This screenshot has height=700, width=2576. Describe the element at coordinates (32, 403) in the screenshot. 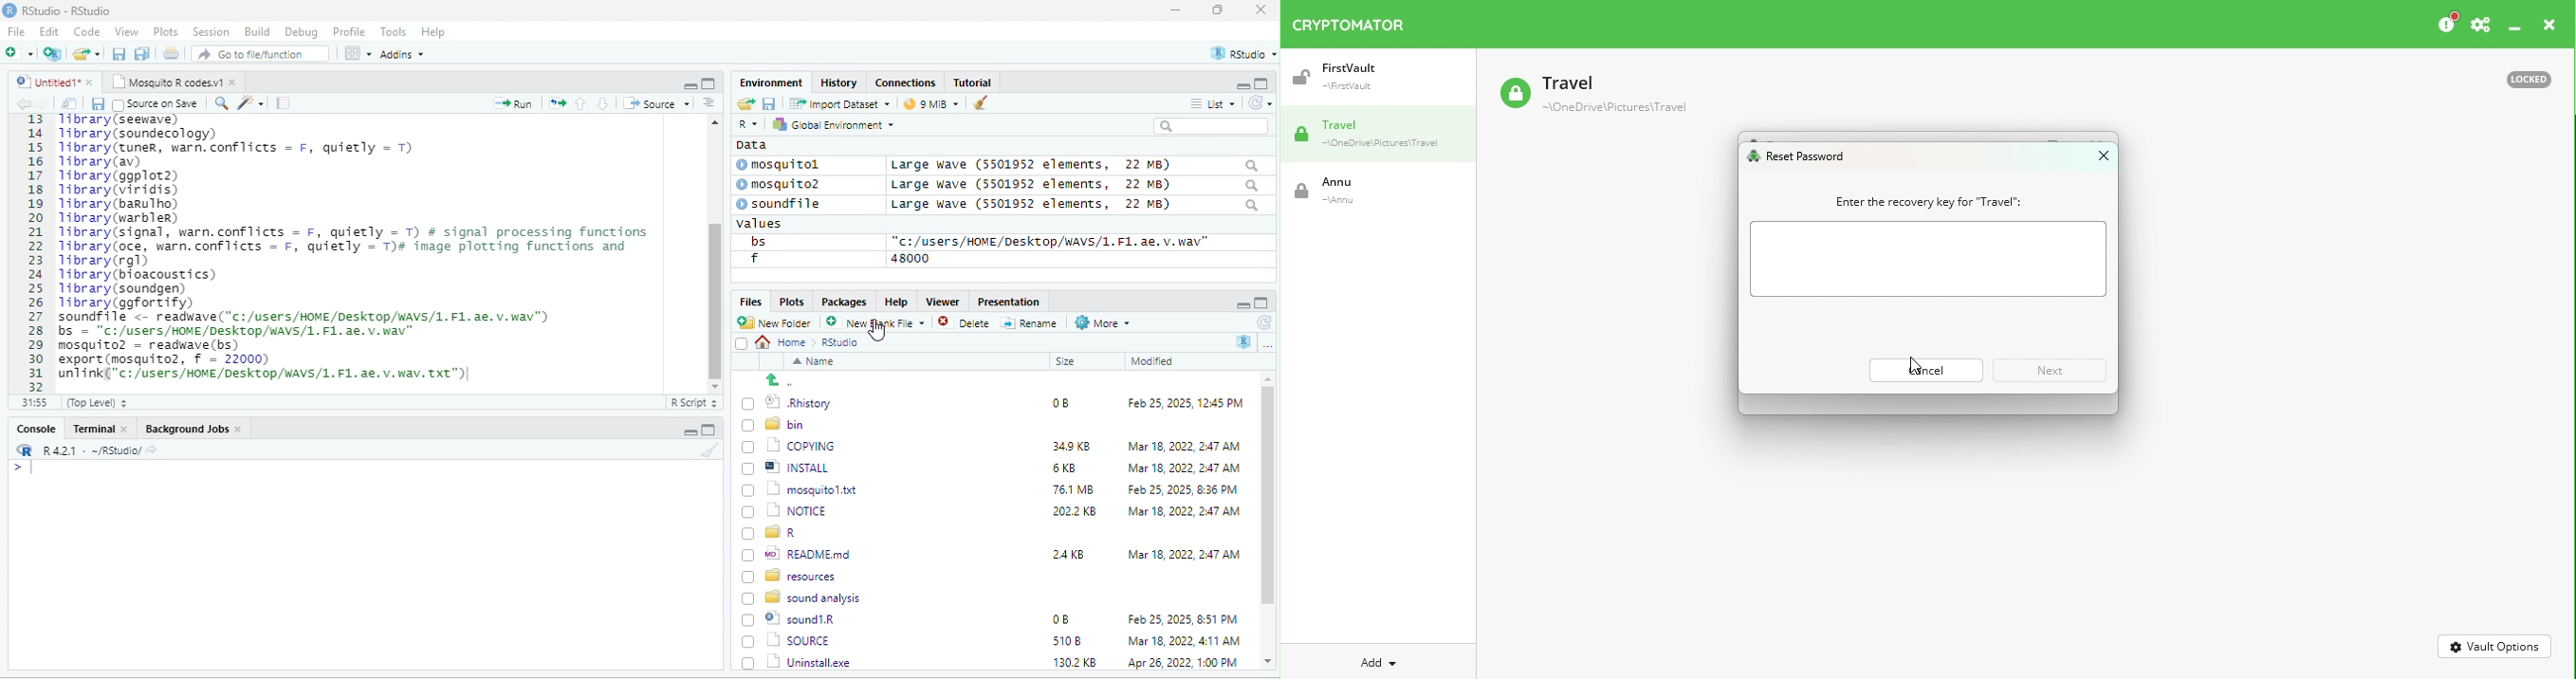

I see `31:55` at that location.